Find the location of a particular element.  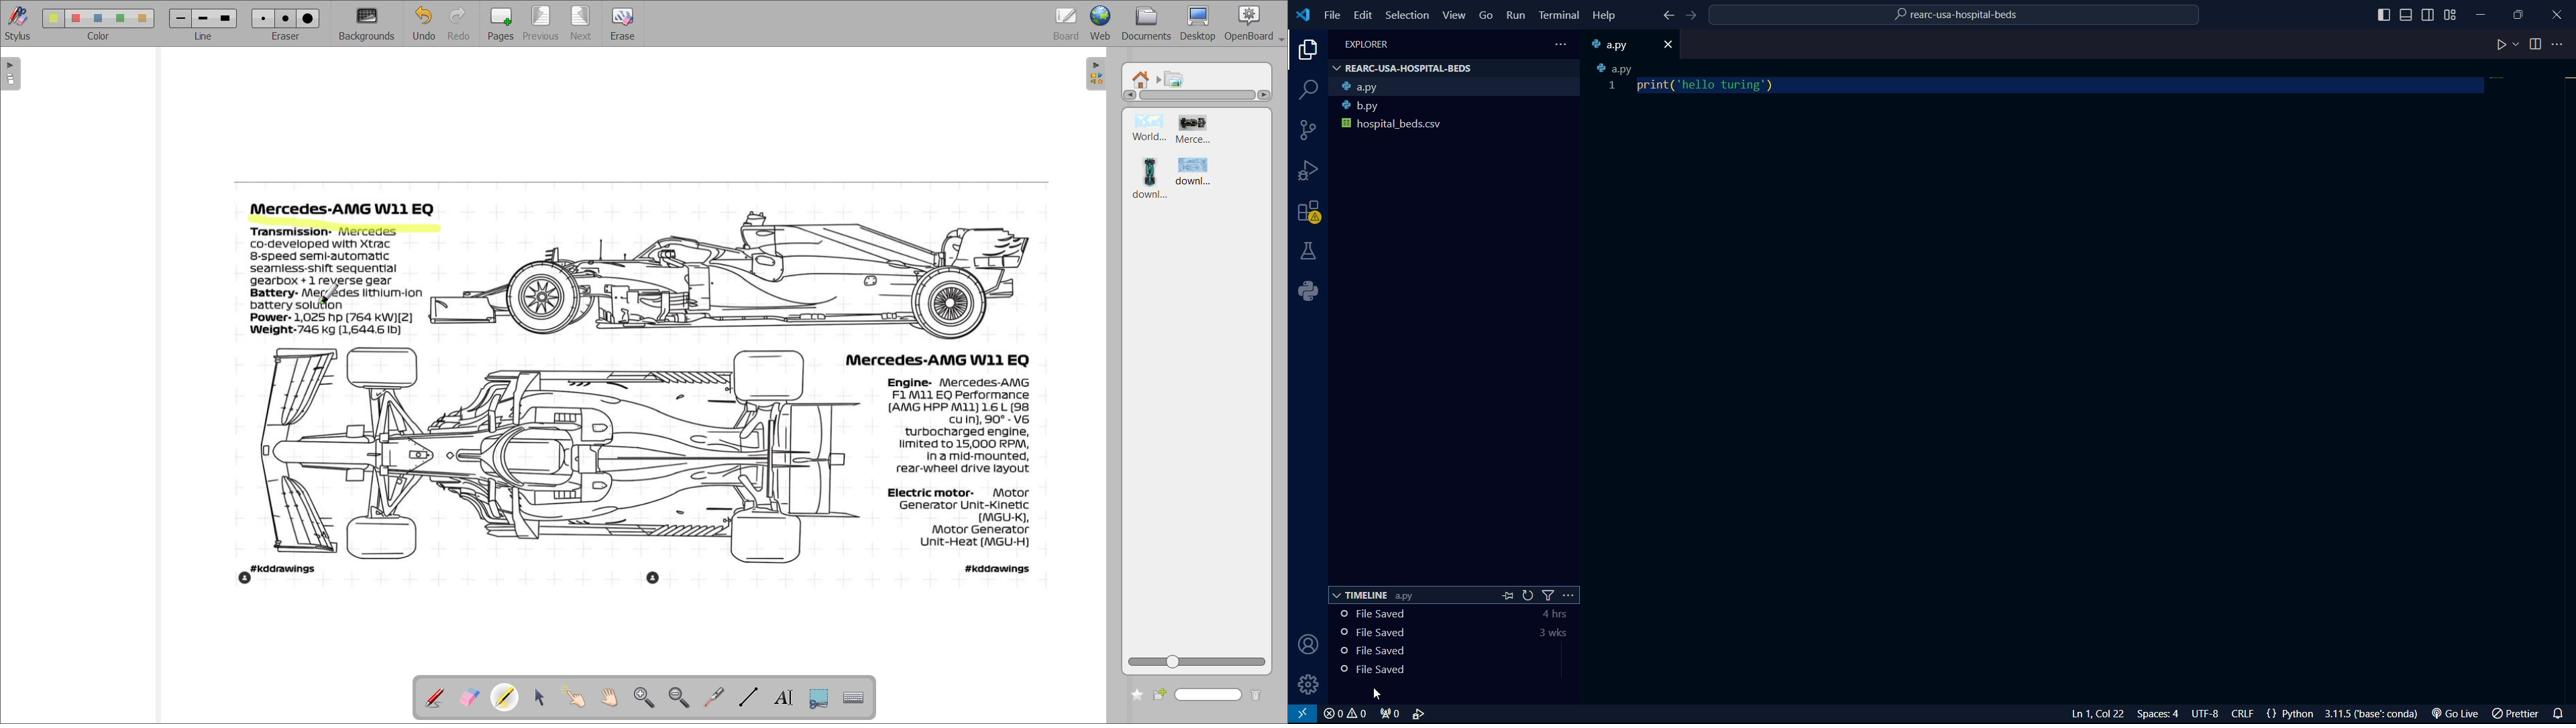

toggle panel is located at coordinates (2408, 15).